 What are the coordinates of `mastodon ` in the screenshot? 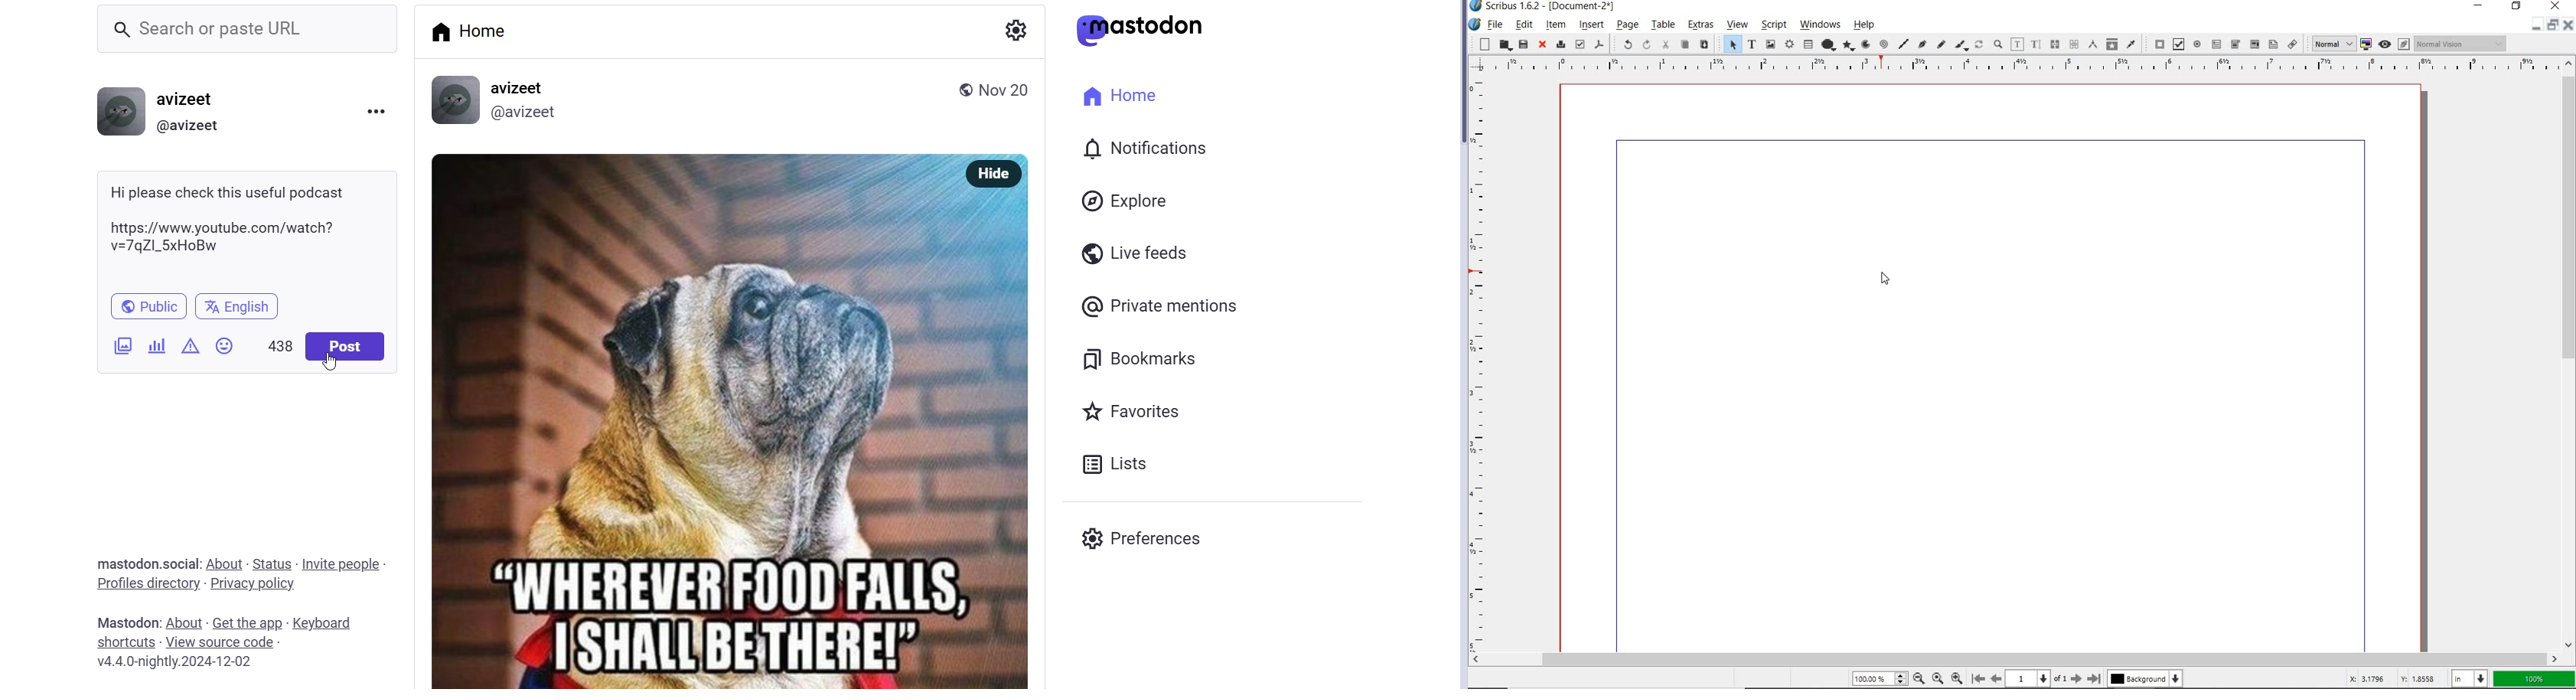 It's located at (1148, 28).